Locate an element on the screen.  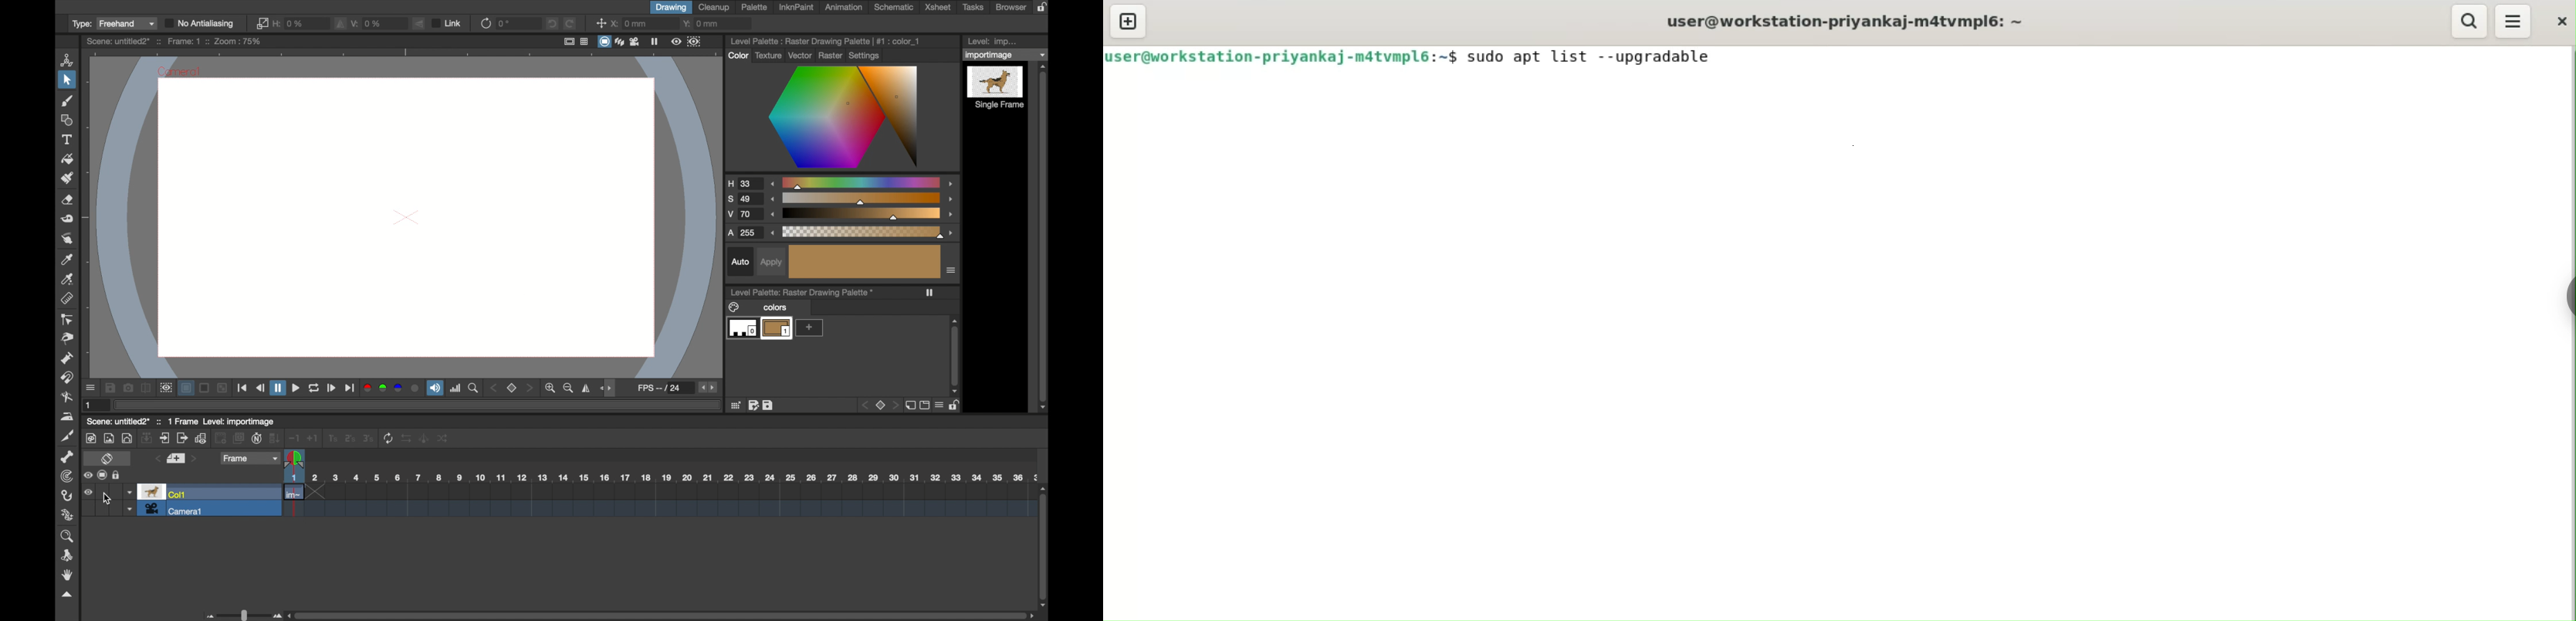
eye is located at coordinates (88, 476).